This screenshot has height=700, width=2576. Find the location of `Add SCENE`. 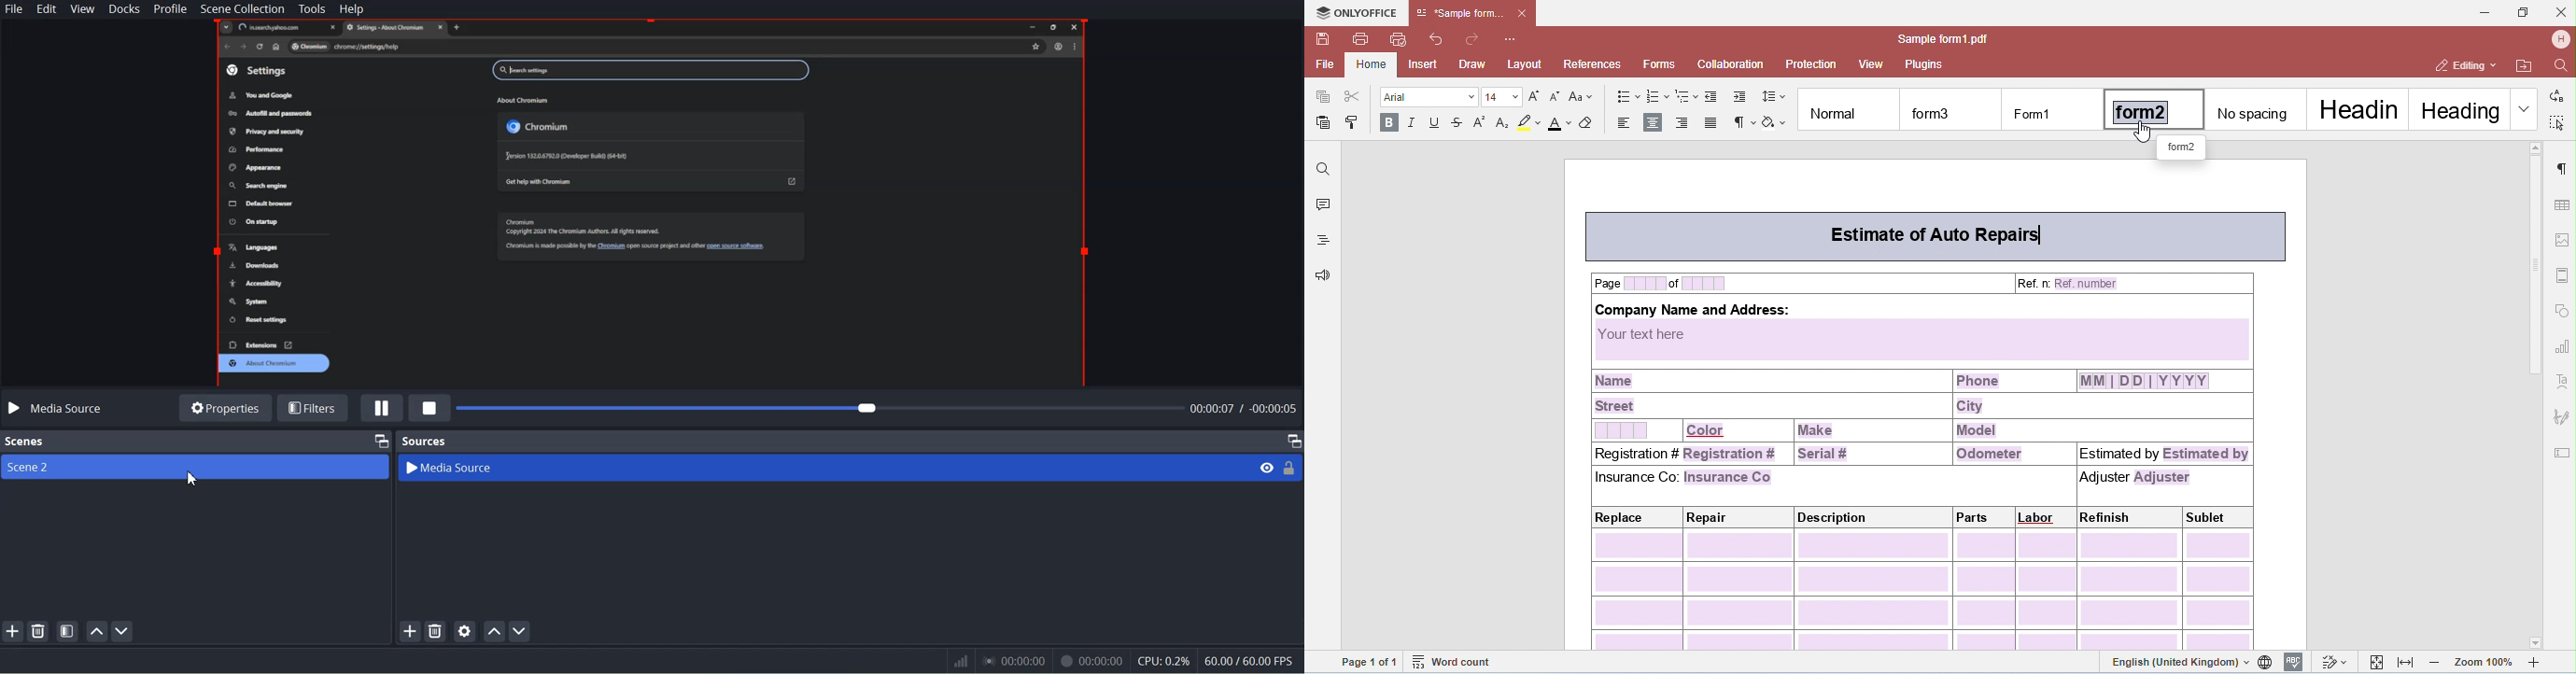

Add SCENE is located at coordinates (12, 630).